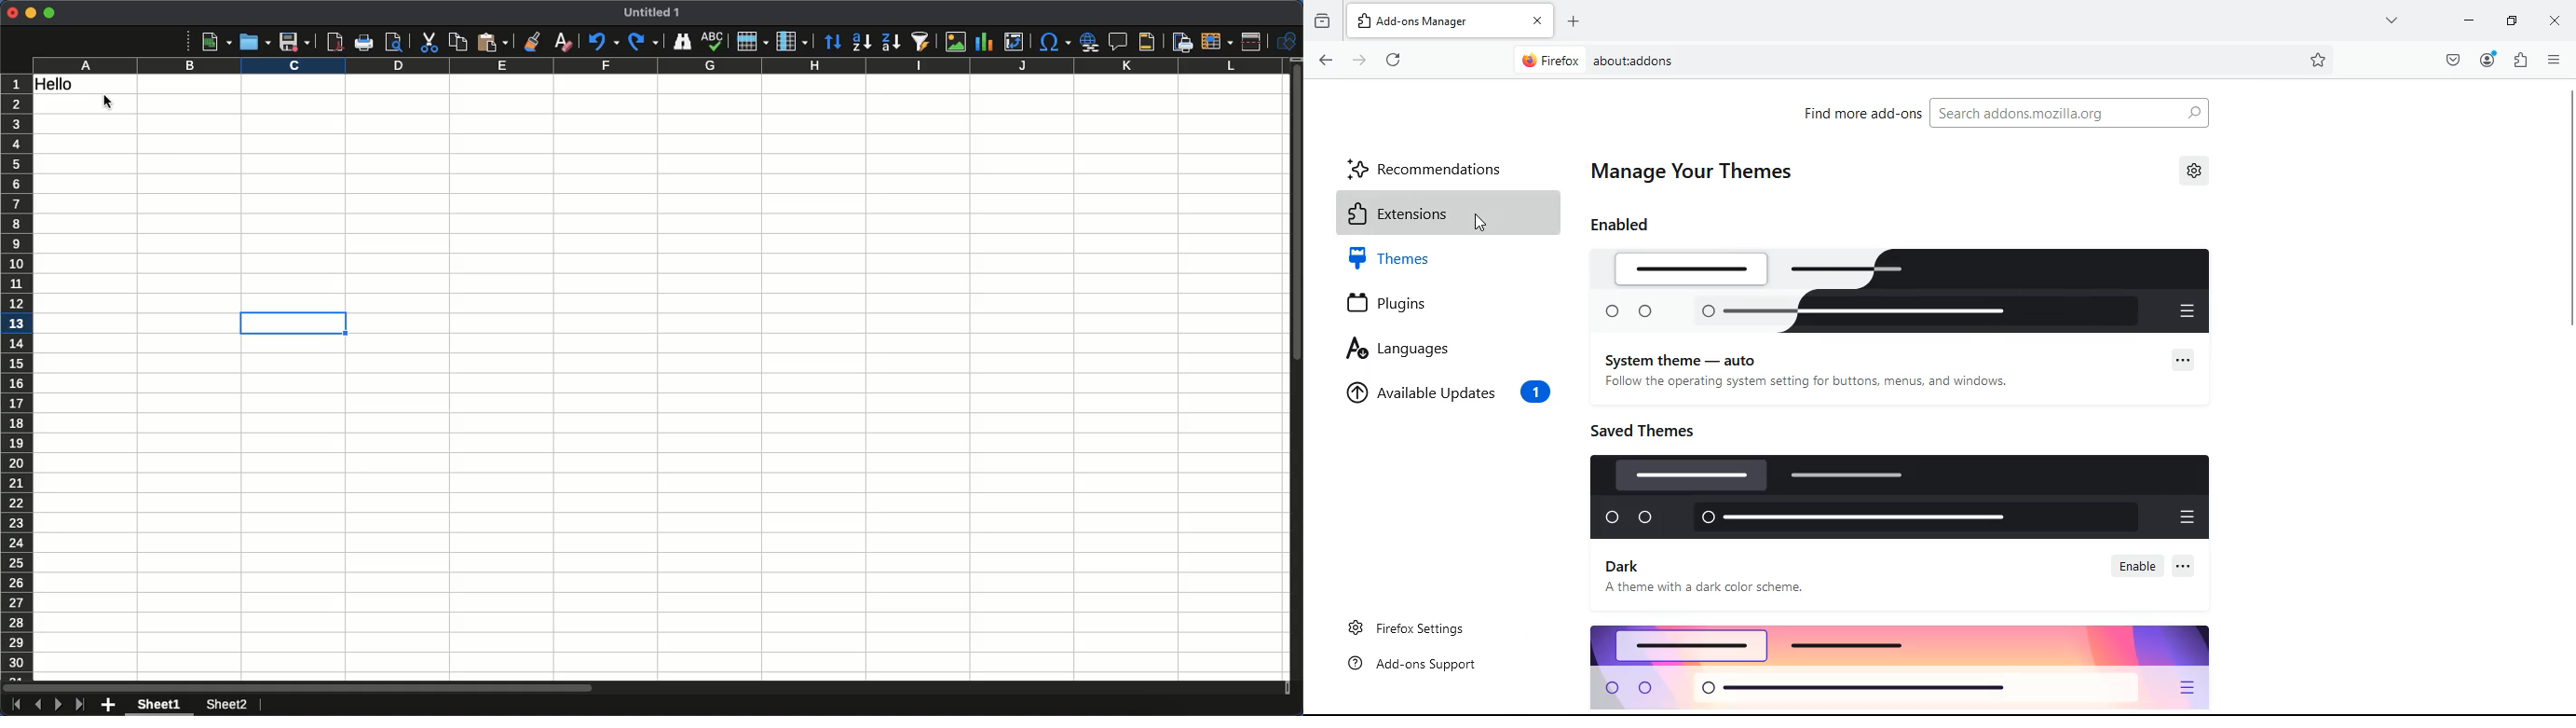  I want to click on Close, so click(12, 13).